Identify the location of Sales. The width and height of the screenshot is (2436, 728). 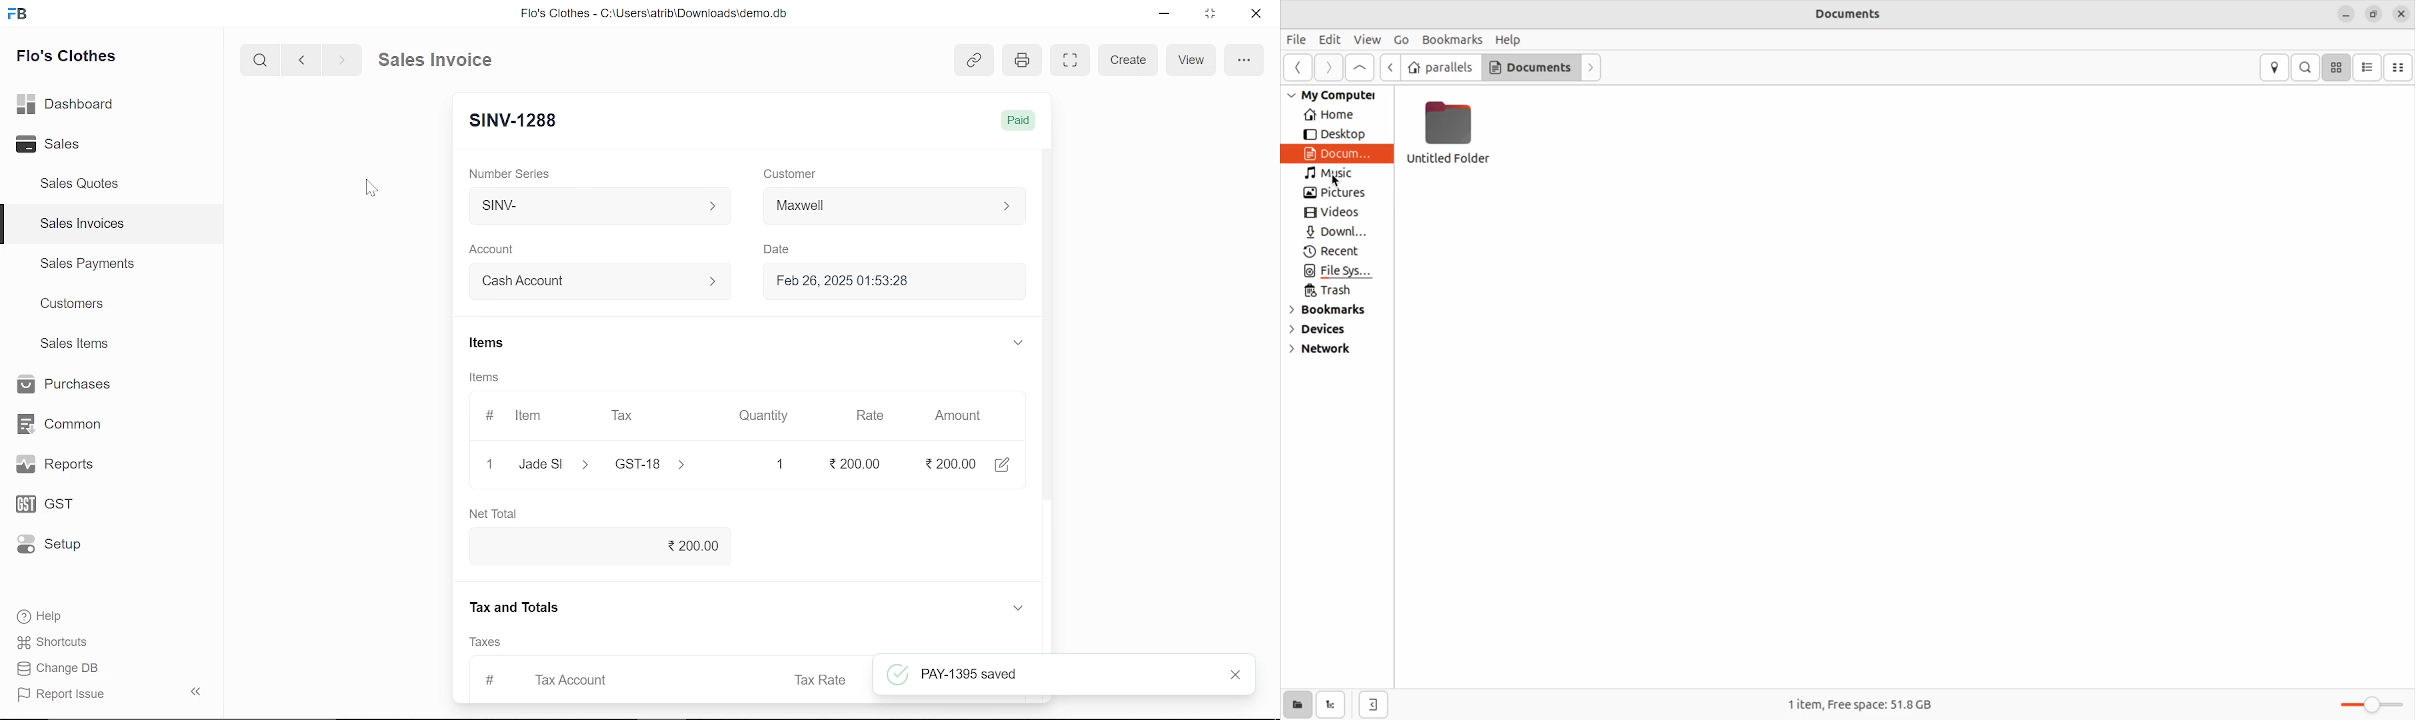
(70, 145).